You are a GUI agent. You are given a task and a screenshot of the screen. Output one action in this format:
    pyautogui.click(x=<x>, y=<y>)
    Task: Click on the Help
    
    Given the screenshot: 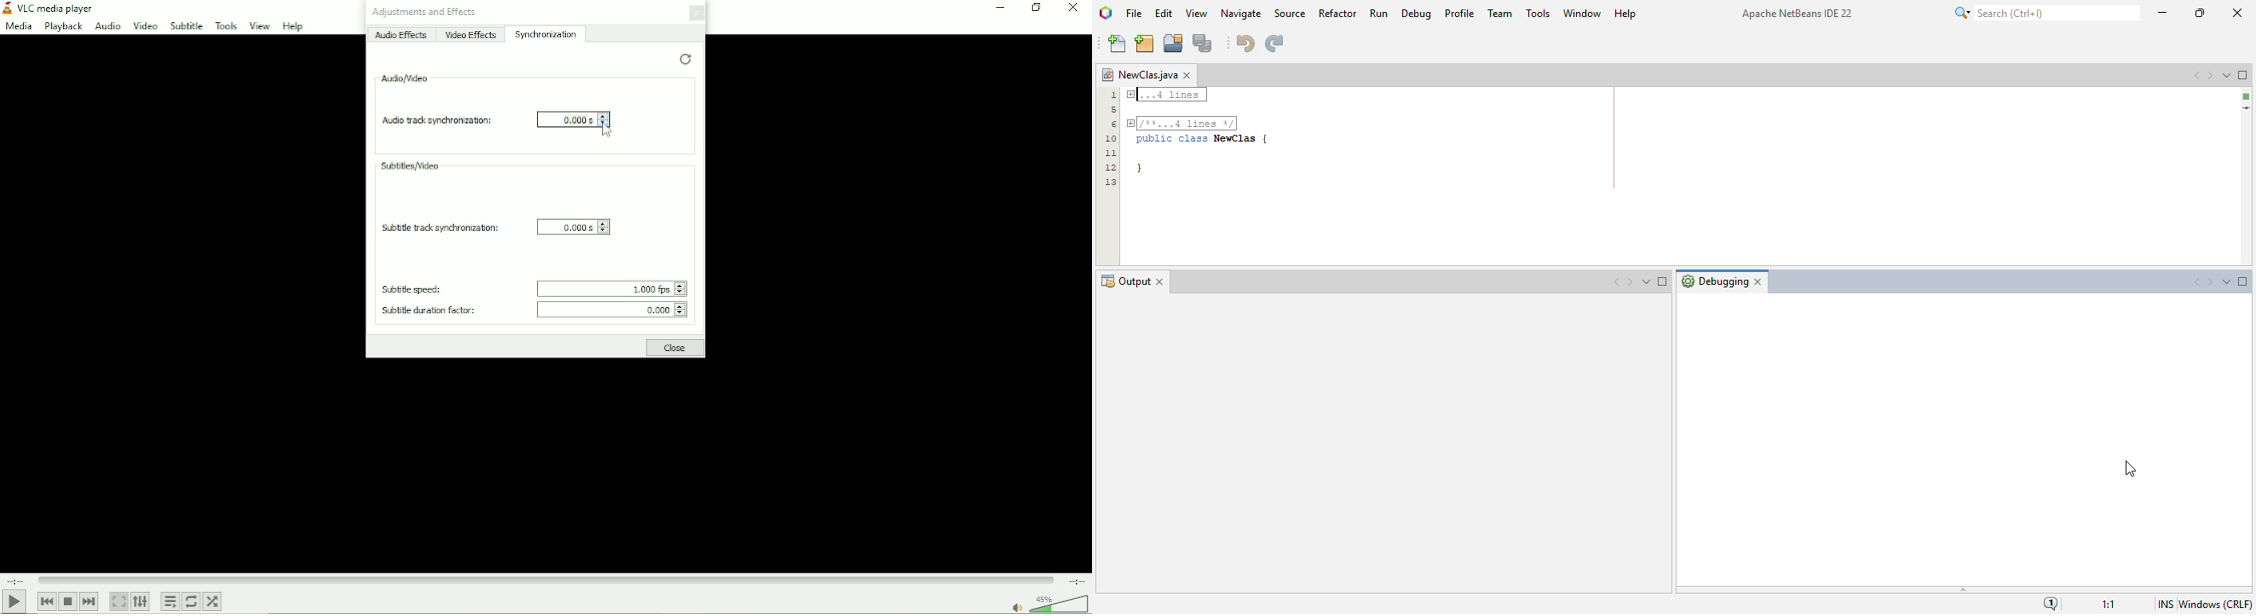 What is the action you would take?
    pyautogui.click(x=293, y=25)
    